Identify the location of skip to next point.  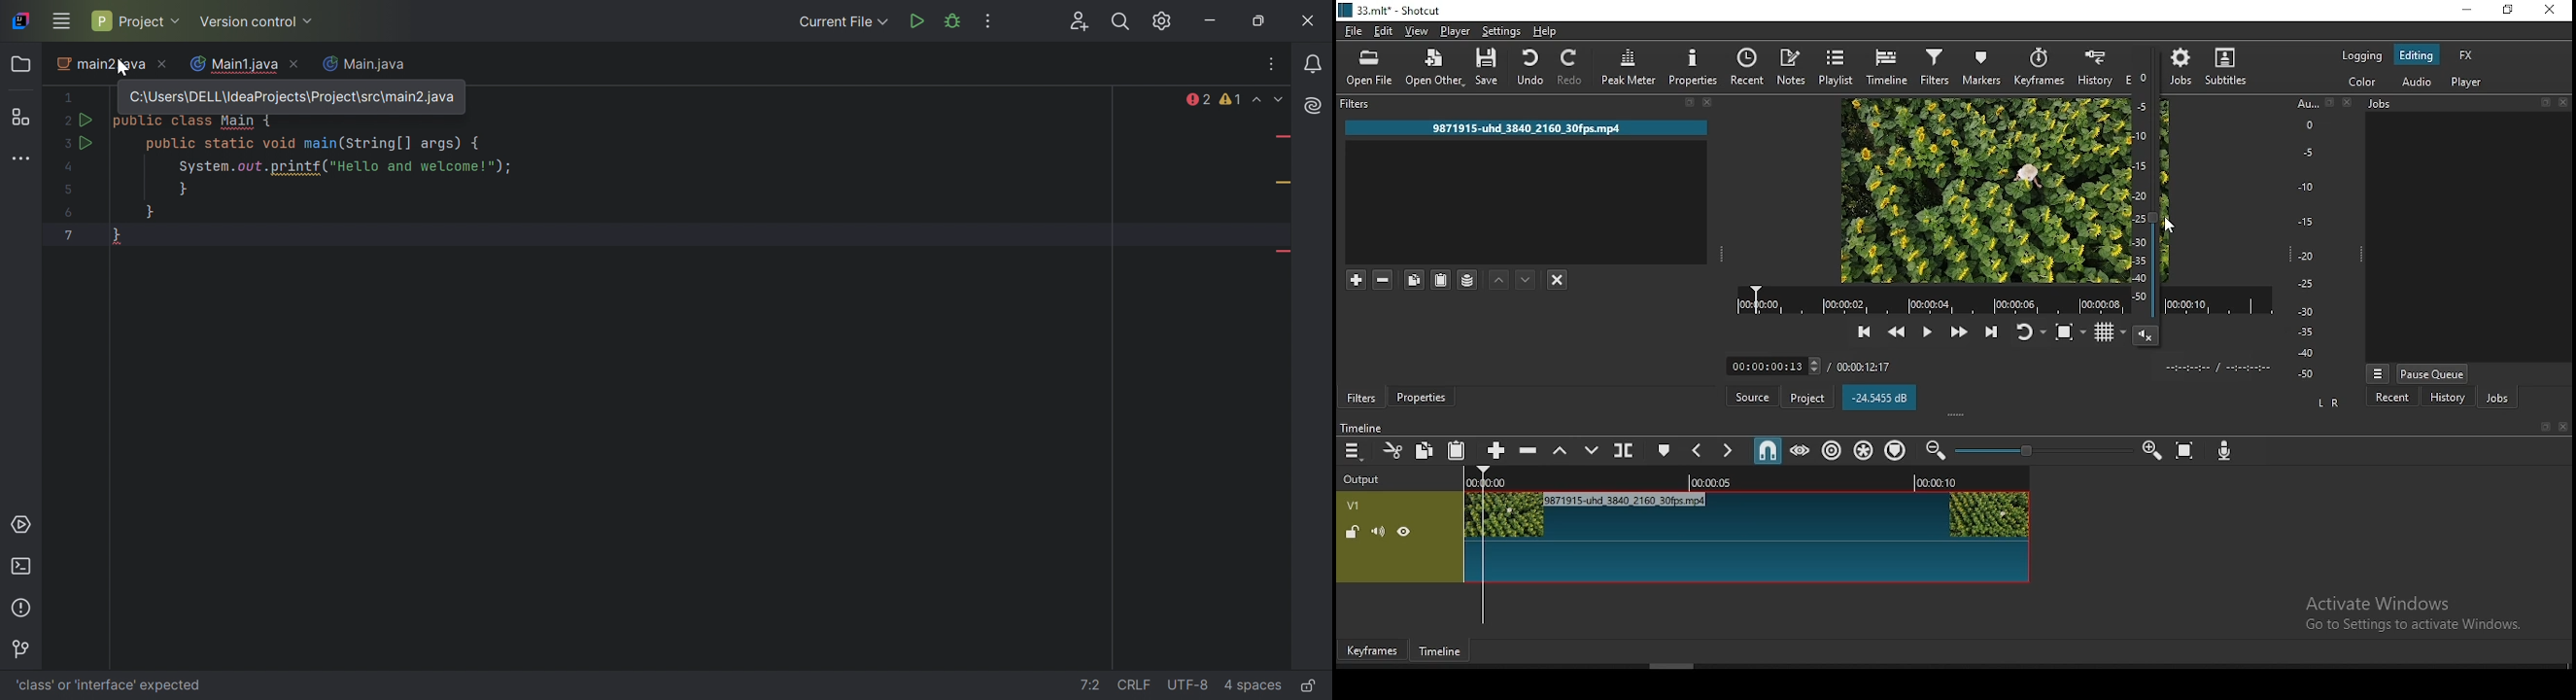
(1990, 331).